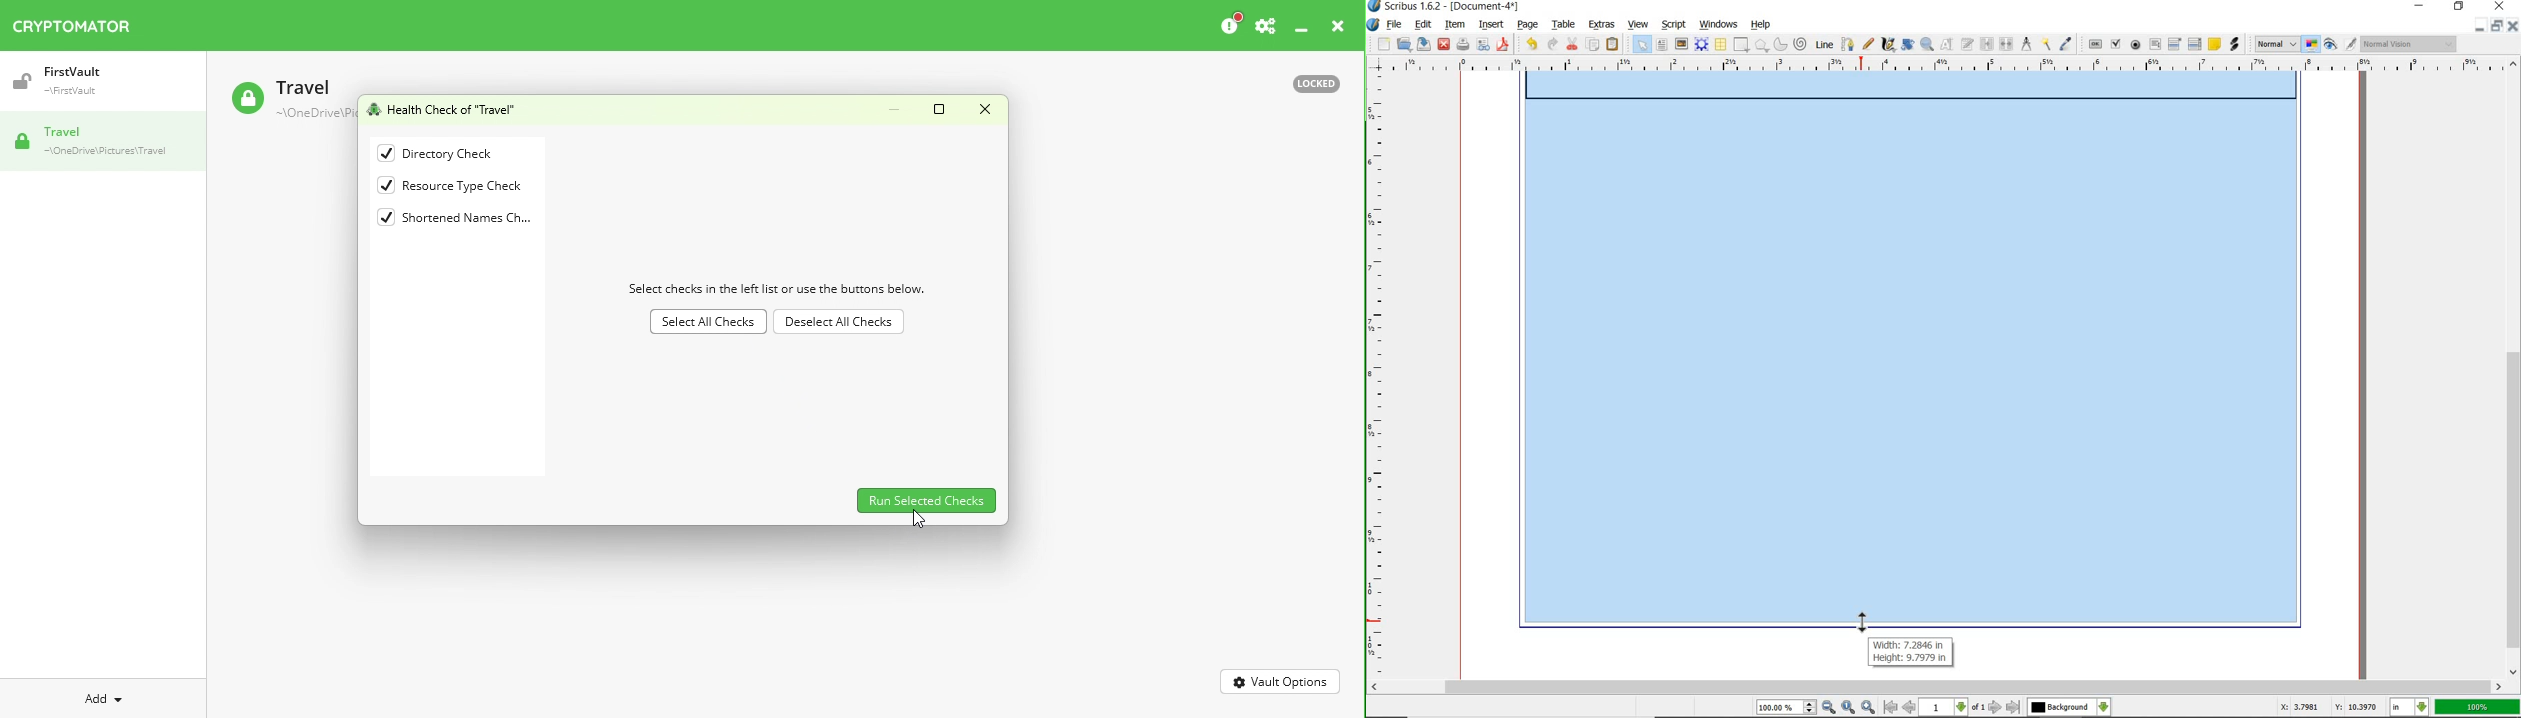  What do you see at coordinates (1554, 44) in the screenshot?
I see `redo` at bounding box center [1554, 44].